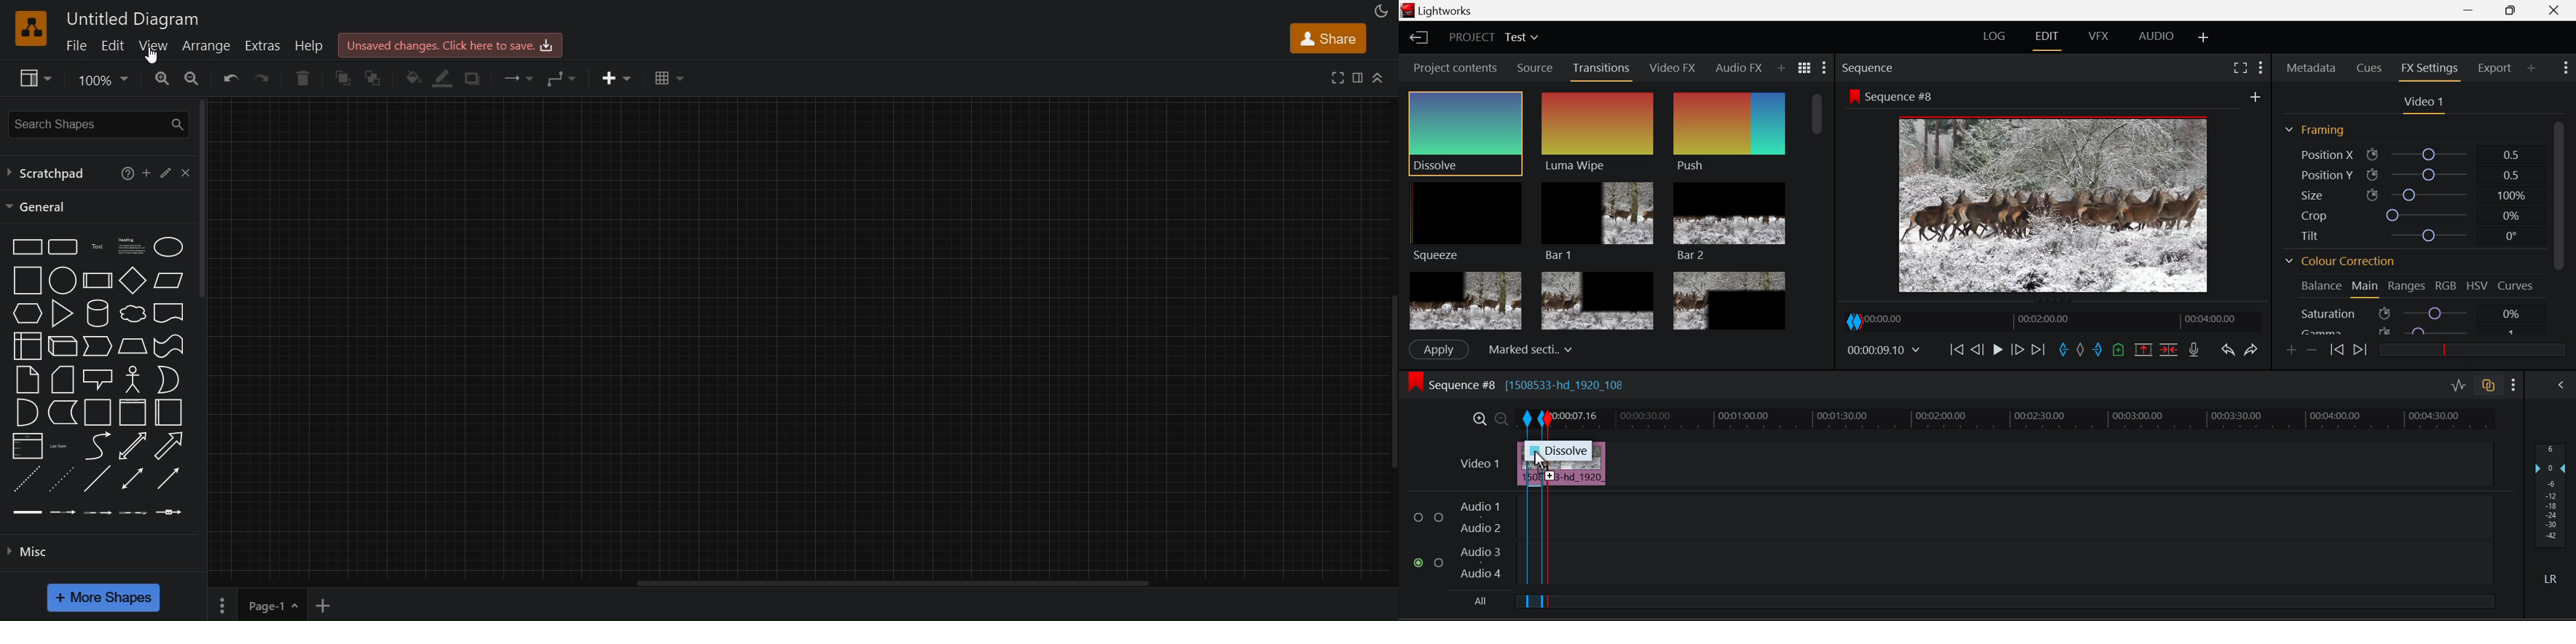 The width and height of the screenshot is (2576, 644). I want to click on extras, so click(261, 46).